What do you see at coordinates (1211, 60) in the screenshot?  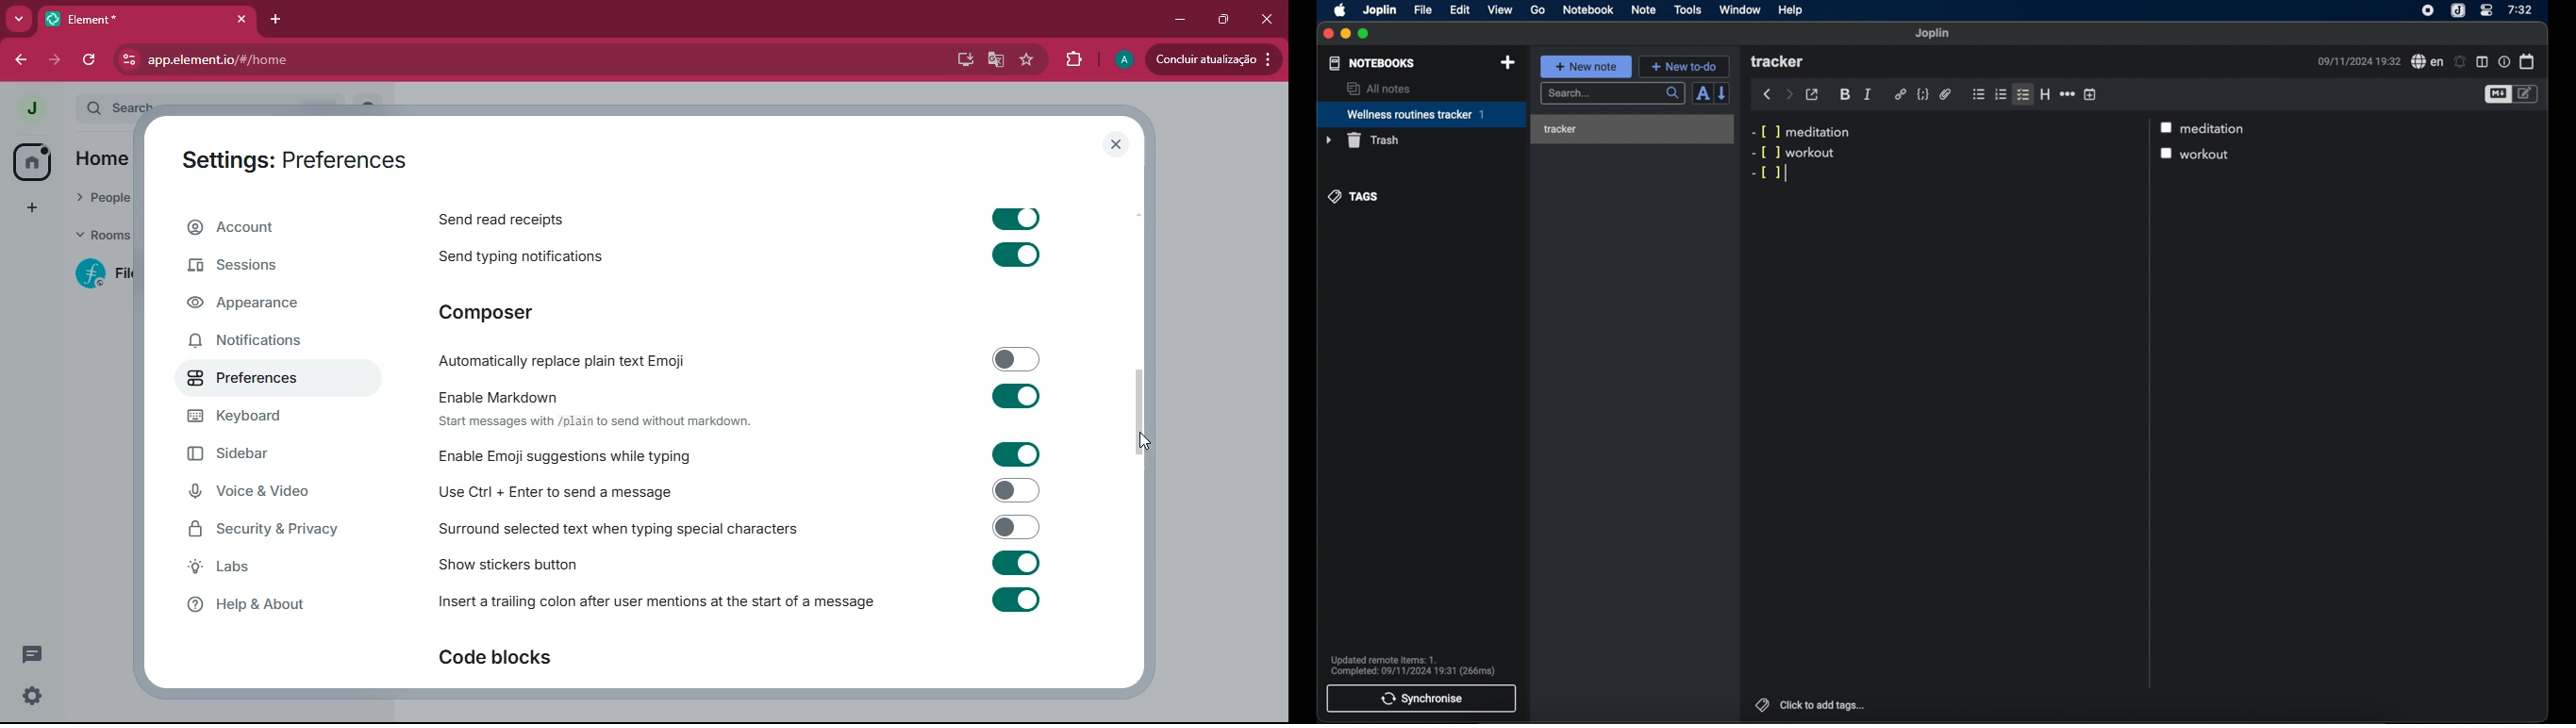 I see `conduir atualizacao` at bounding box center [1211, 60].